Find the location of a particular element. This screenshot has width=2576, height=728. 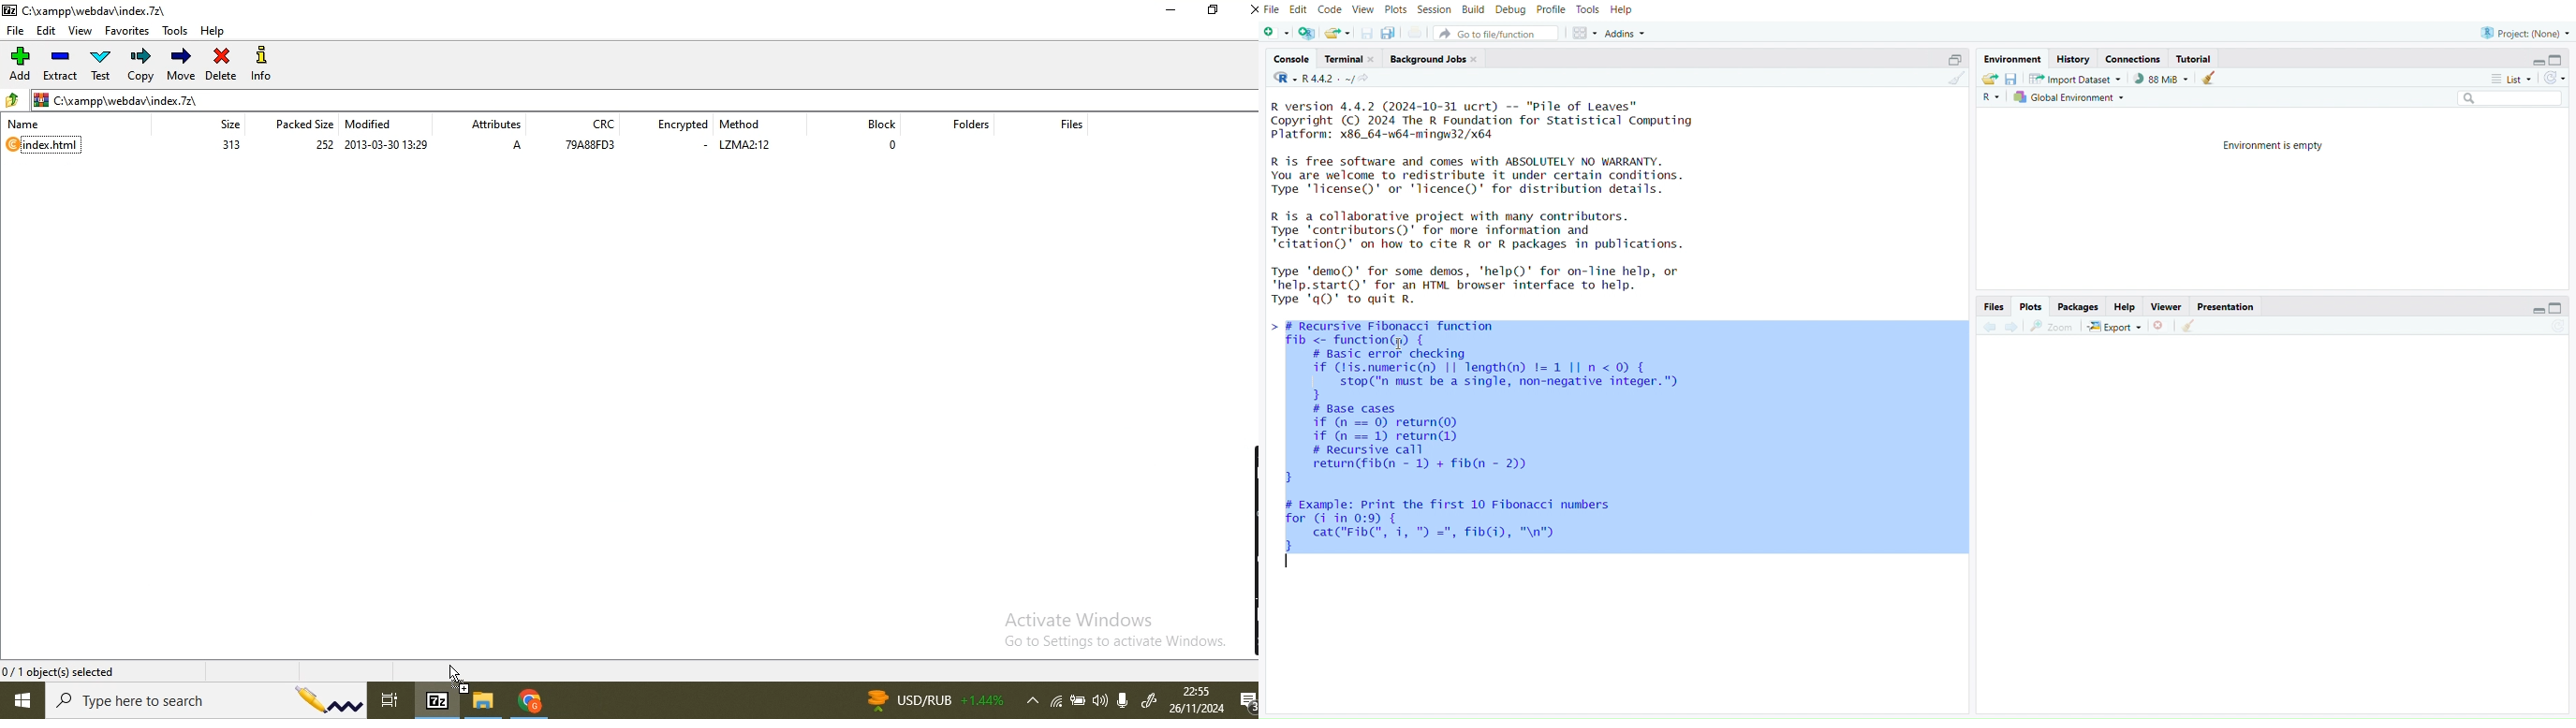

name is located at coordinates (25, 124).